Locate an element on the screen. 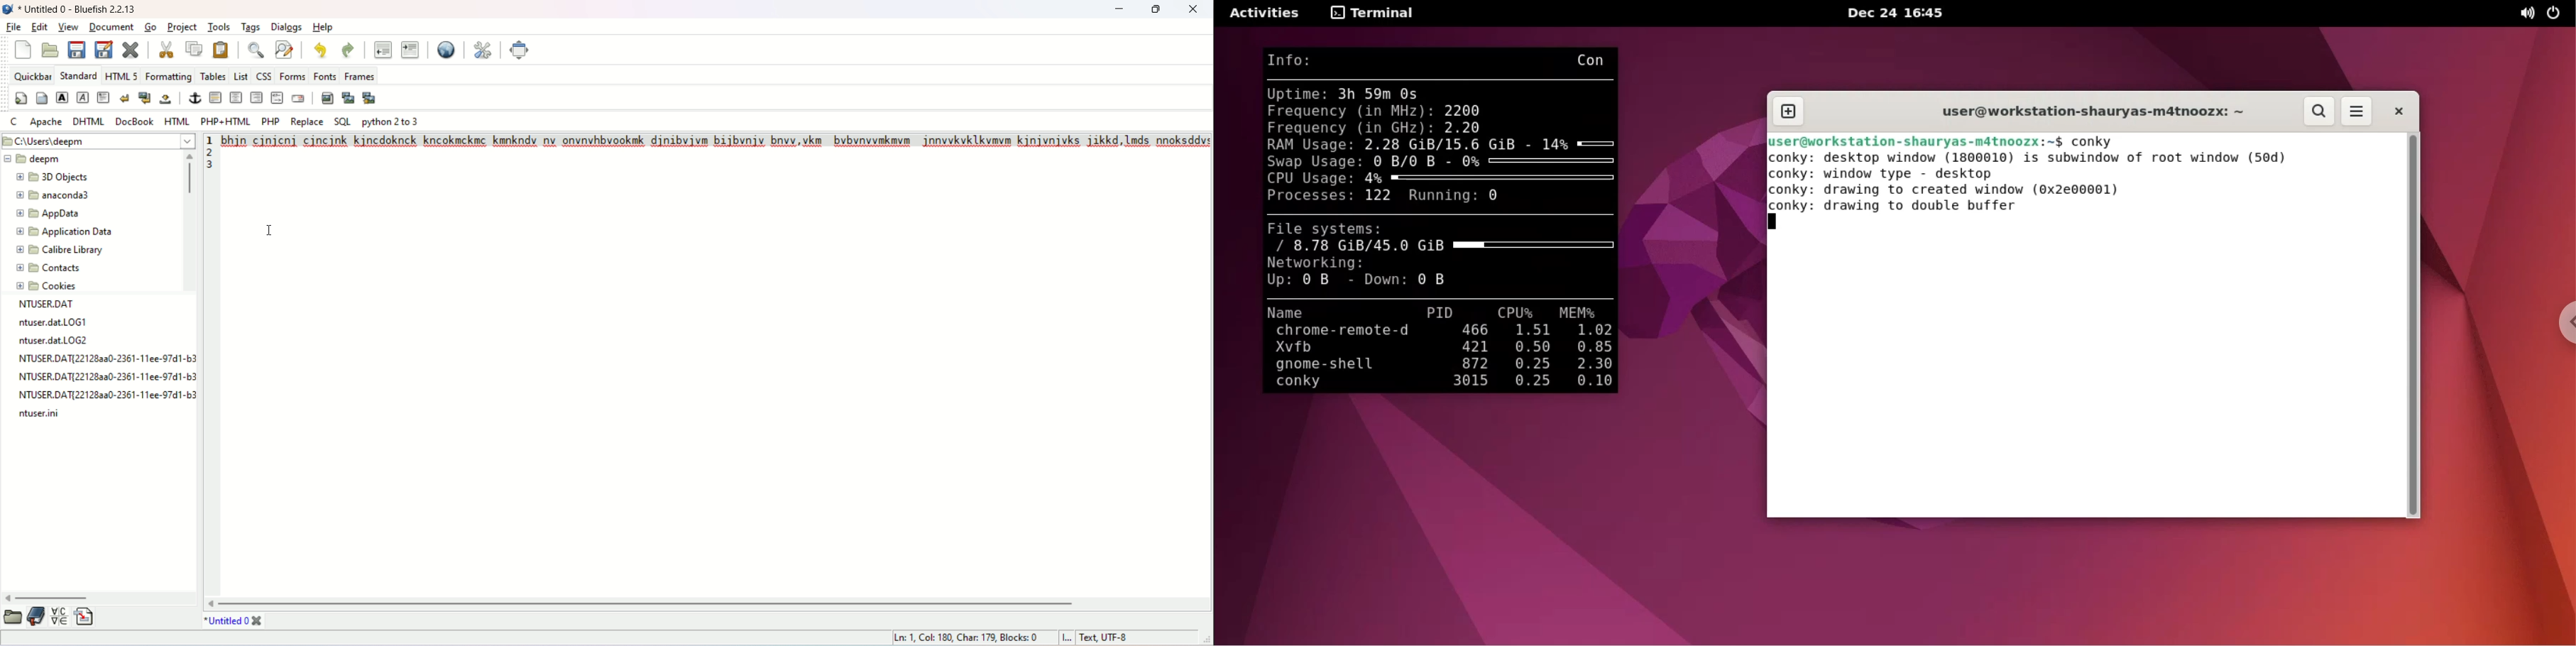  insert images is located at coordinates (326, 99).